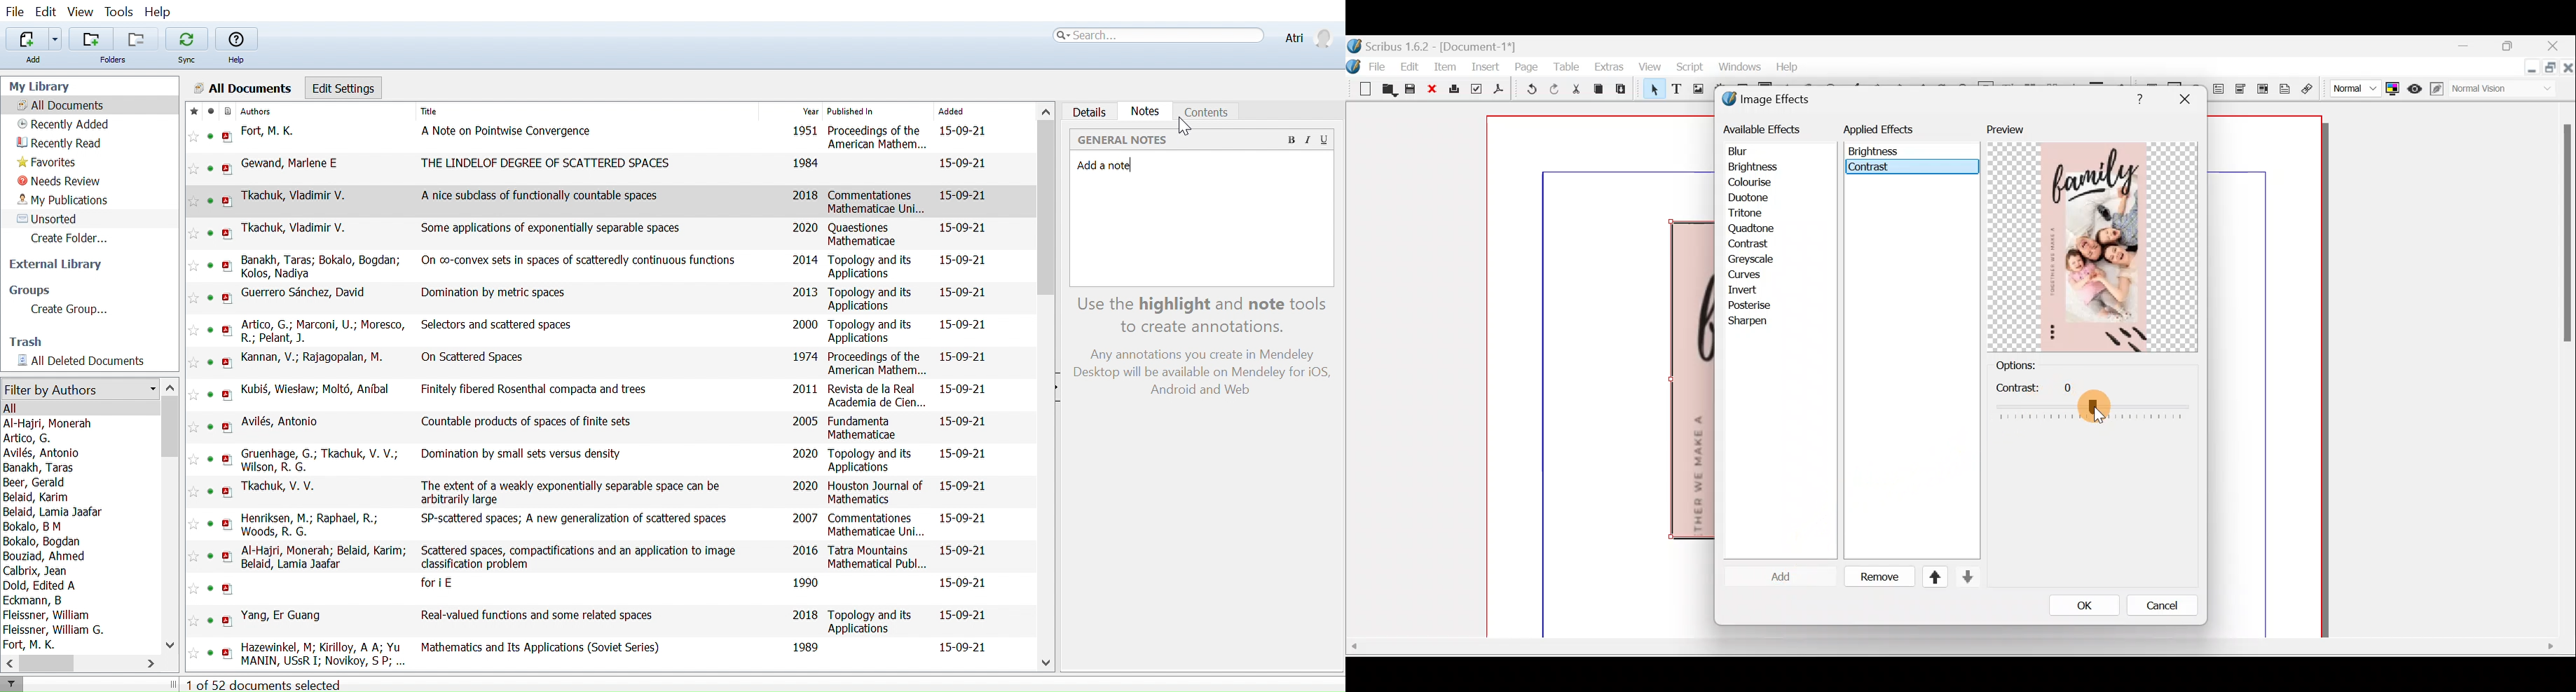 Image resolution: width=2576 pixels, height=700 pixels. I want to click on 15-09-21, so click(962, 164).